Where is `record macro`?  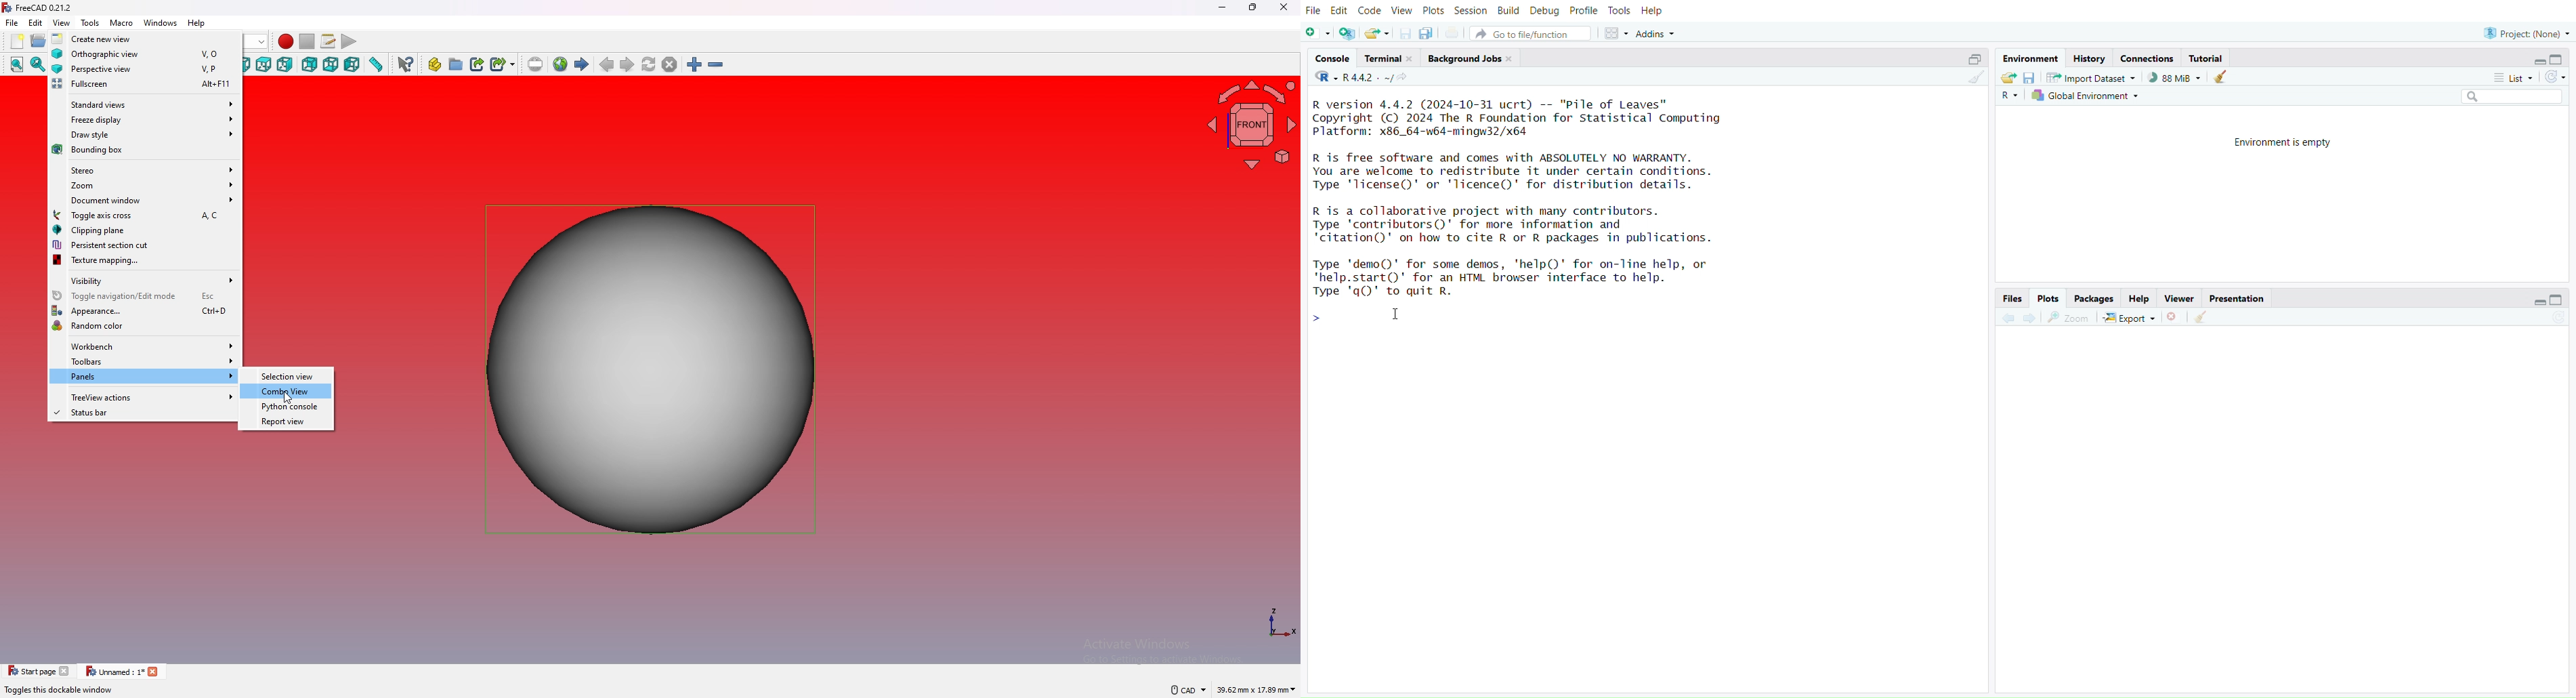
record macro is located at coordinates (286, 41).